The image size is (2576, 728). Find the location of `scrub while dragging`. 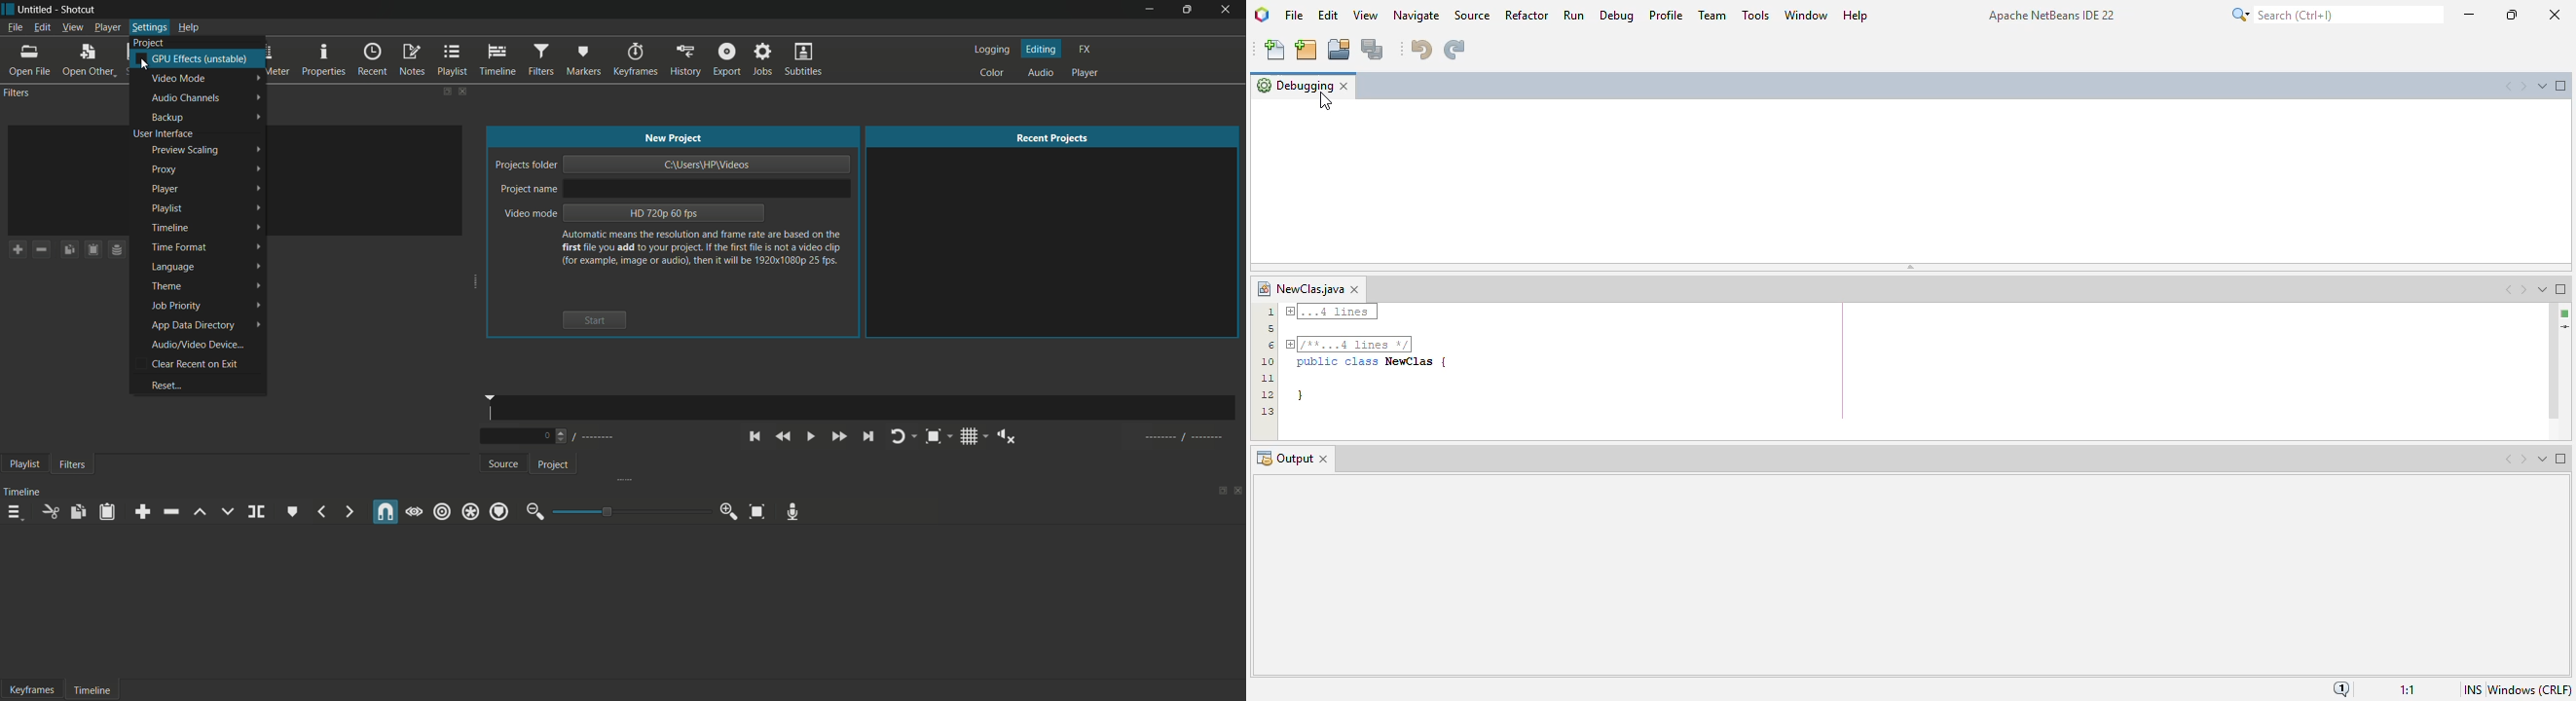

scrub while dragging is located at coordinates (414, 511).